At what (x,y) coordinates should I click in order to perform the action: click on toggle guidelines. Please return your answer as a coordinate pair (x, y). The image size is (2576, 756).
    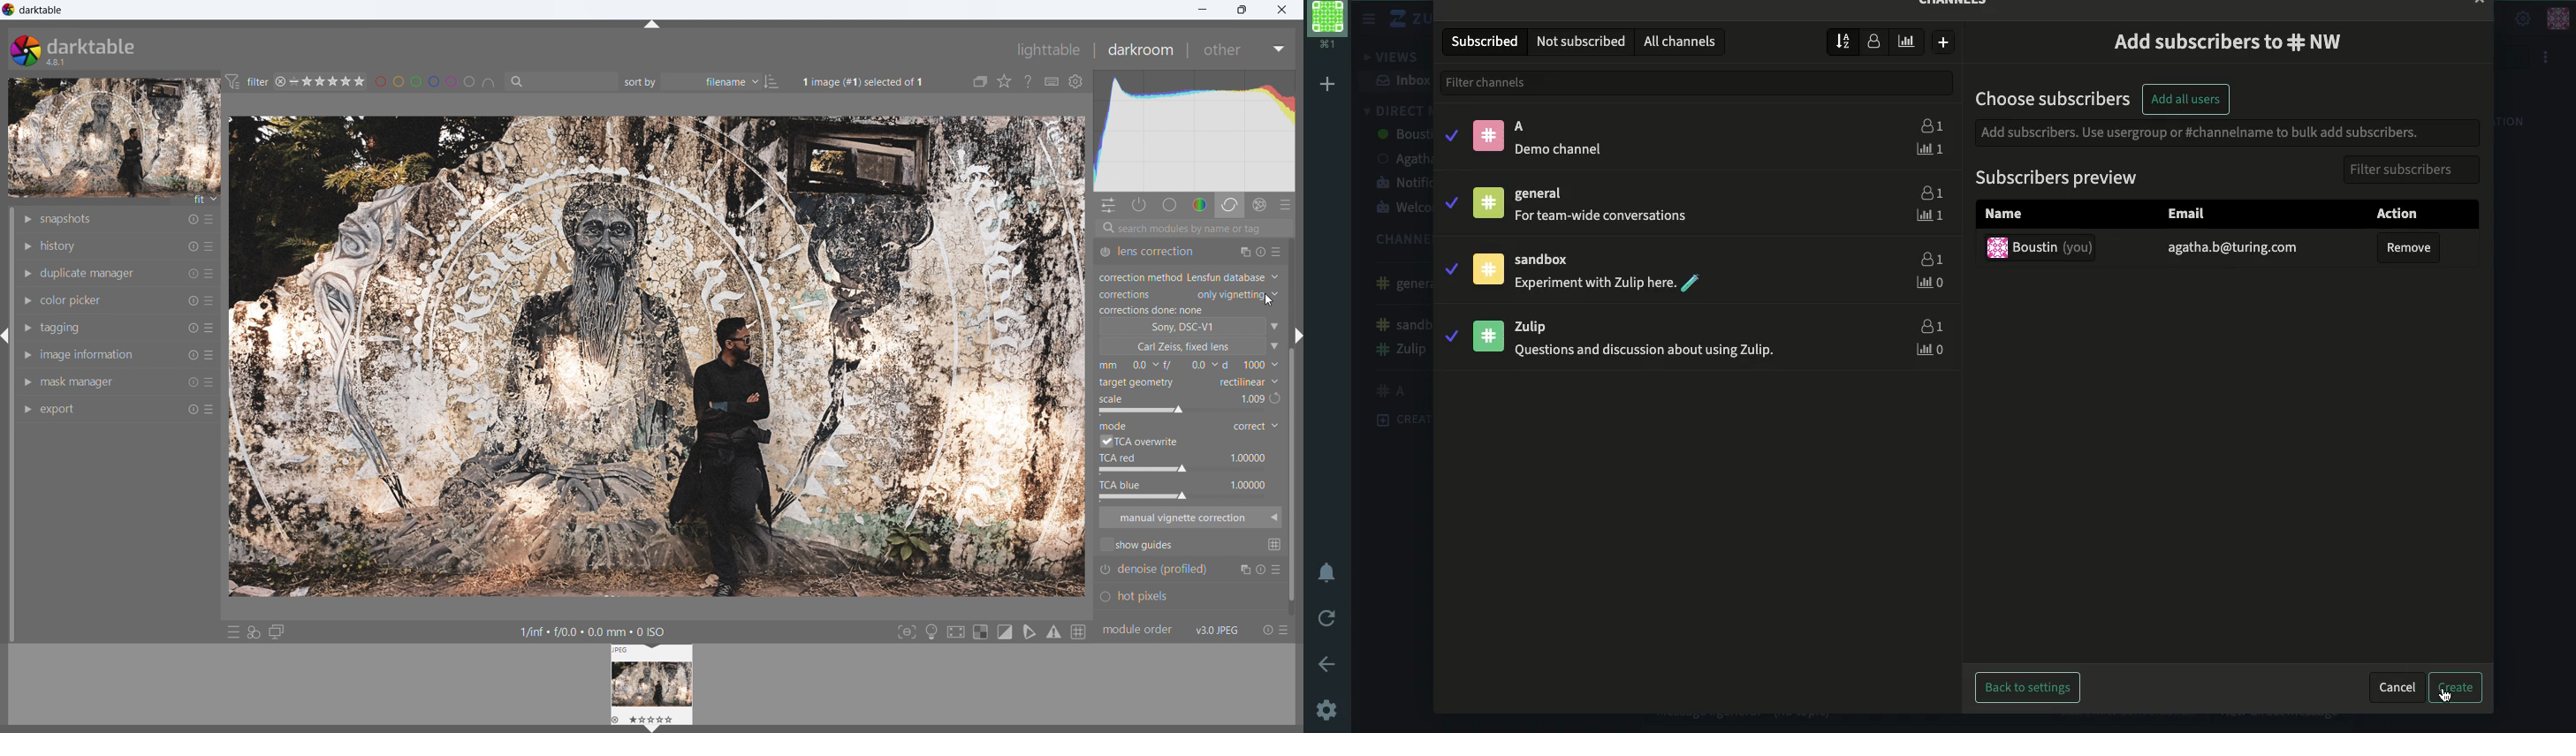
    Looking at the image, I should click on (1079, 632).